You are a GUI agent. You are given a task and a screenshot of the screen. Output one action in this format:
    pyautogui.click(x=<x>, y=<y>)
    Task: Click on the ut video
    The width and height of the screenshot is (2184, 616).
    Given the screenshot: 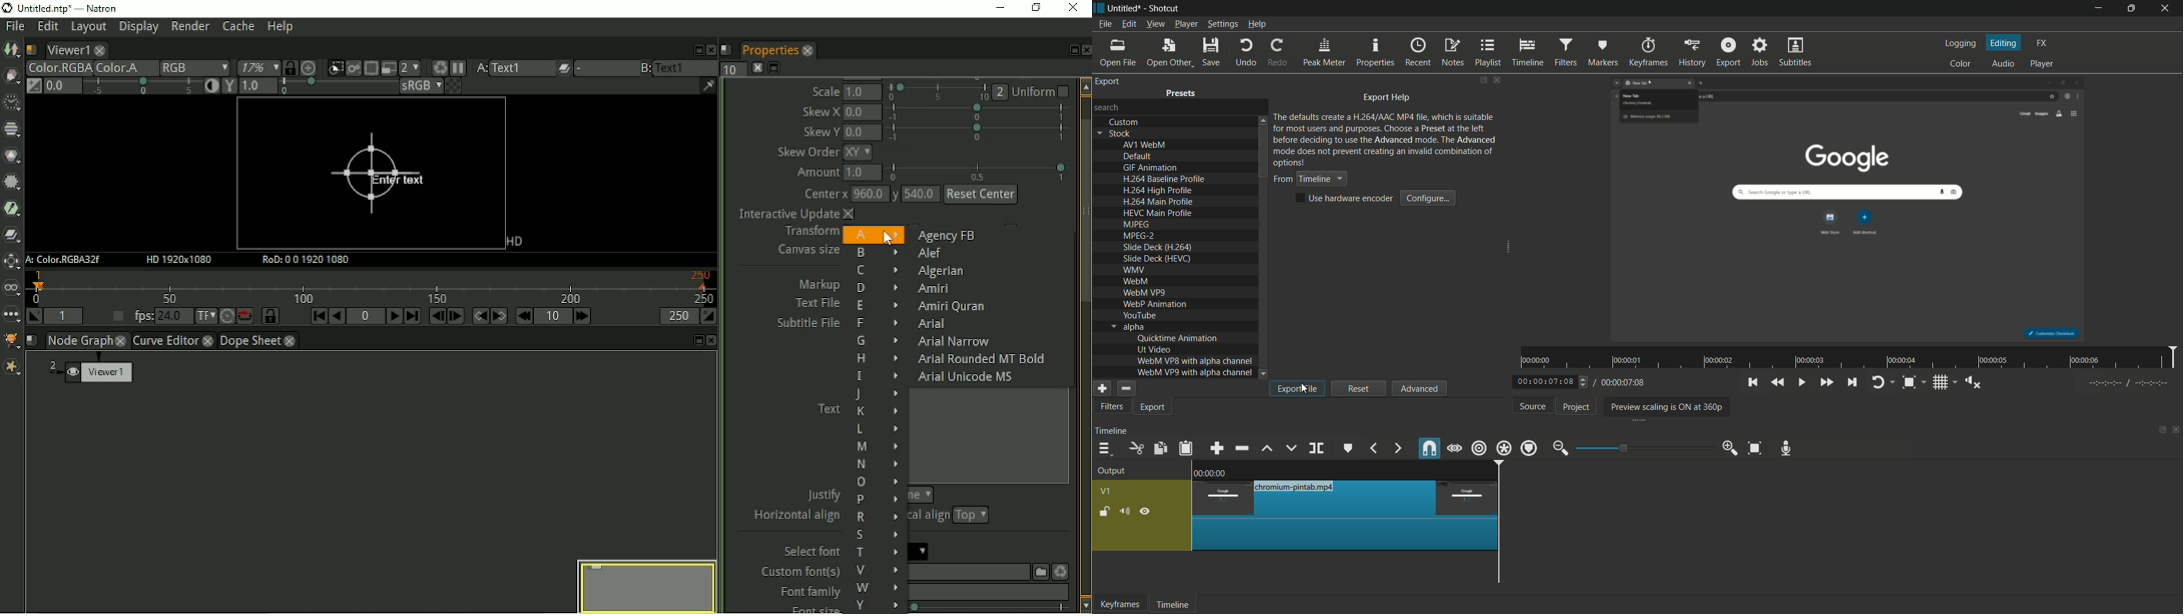 What is the action you would take?
    pyautogui.click(x=1154, y=350)
    